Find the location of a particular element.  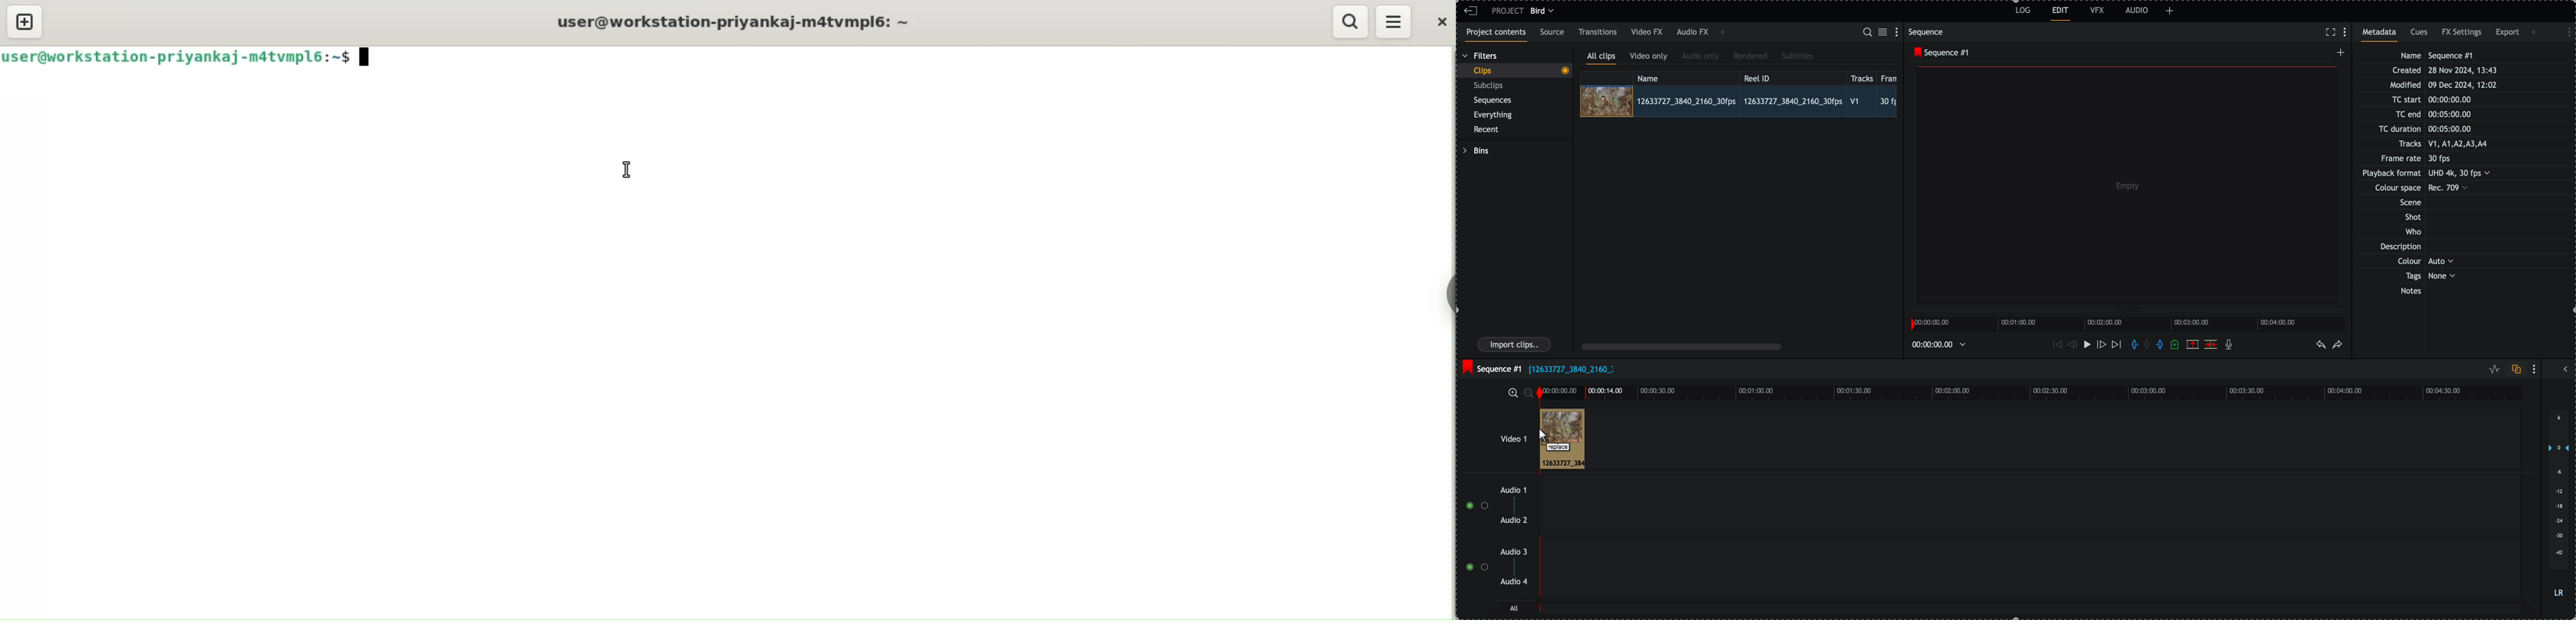

create a new sequence is located at coordinates (2339, 55).